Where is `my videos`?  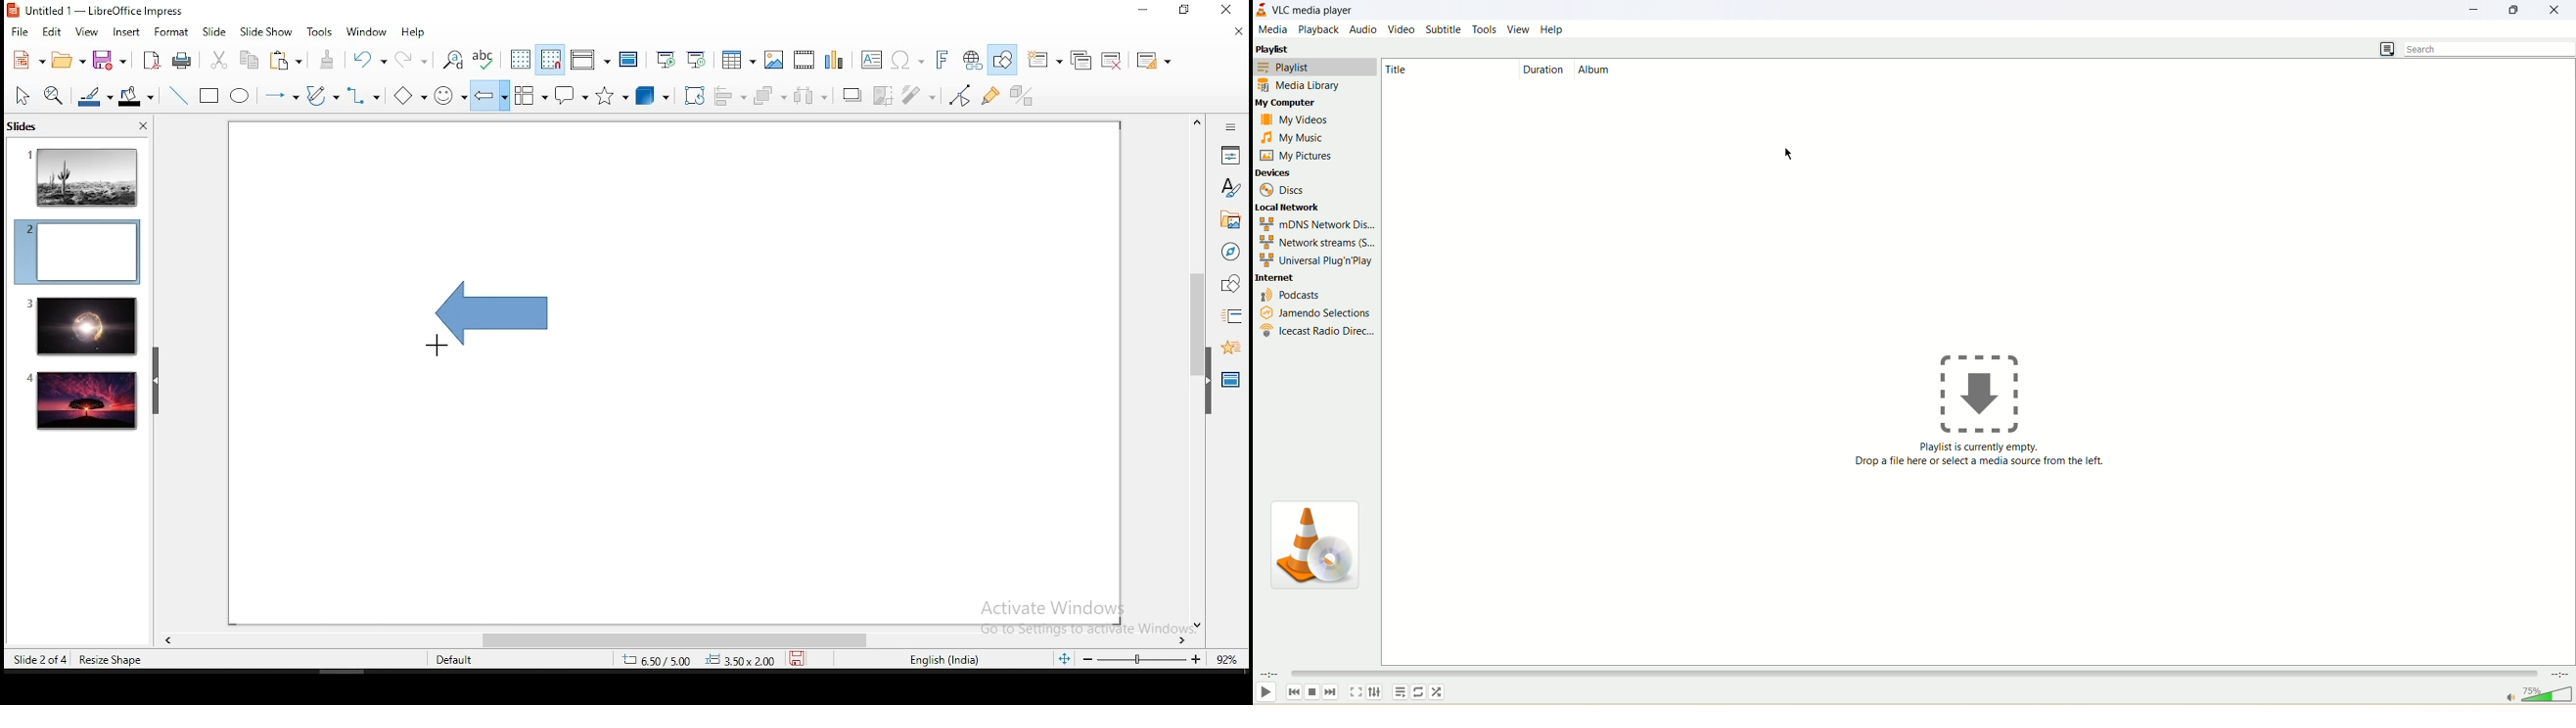 my videos is located at coordinates (1298, 121).